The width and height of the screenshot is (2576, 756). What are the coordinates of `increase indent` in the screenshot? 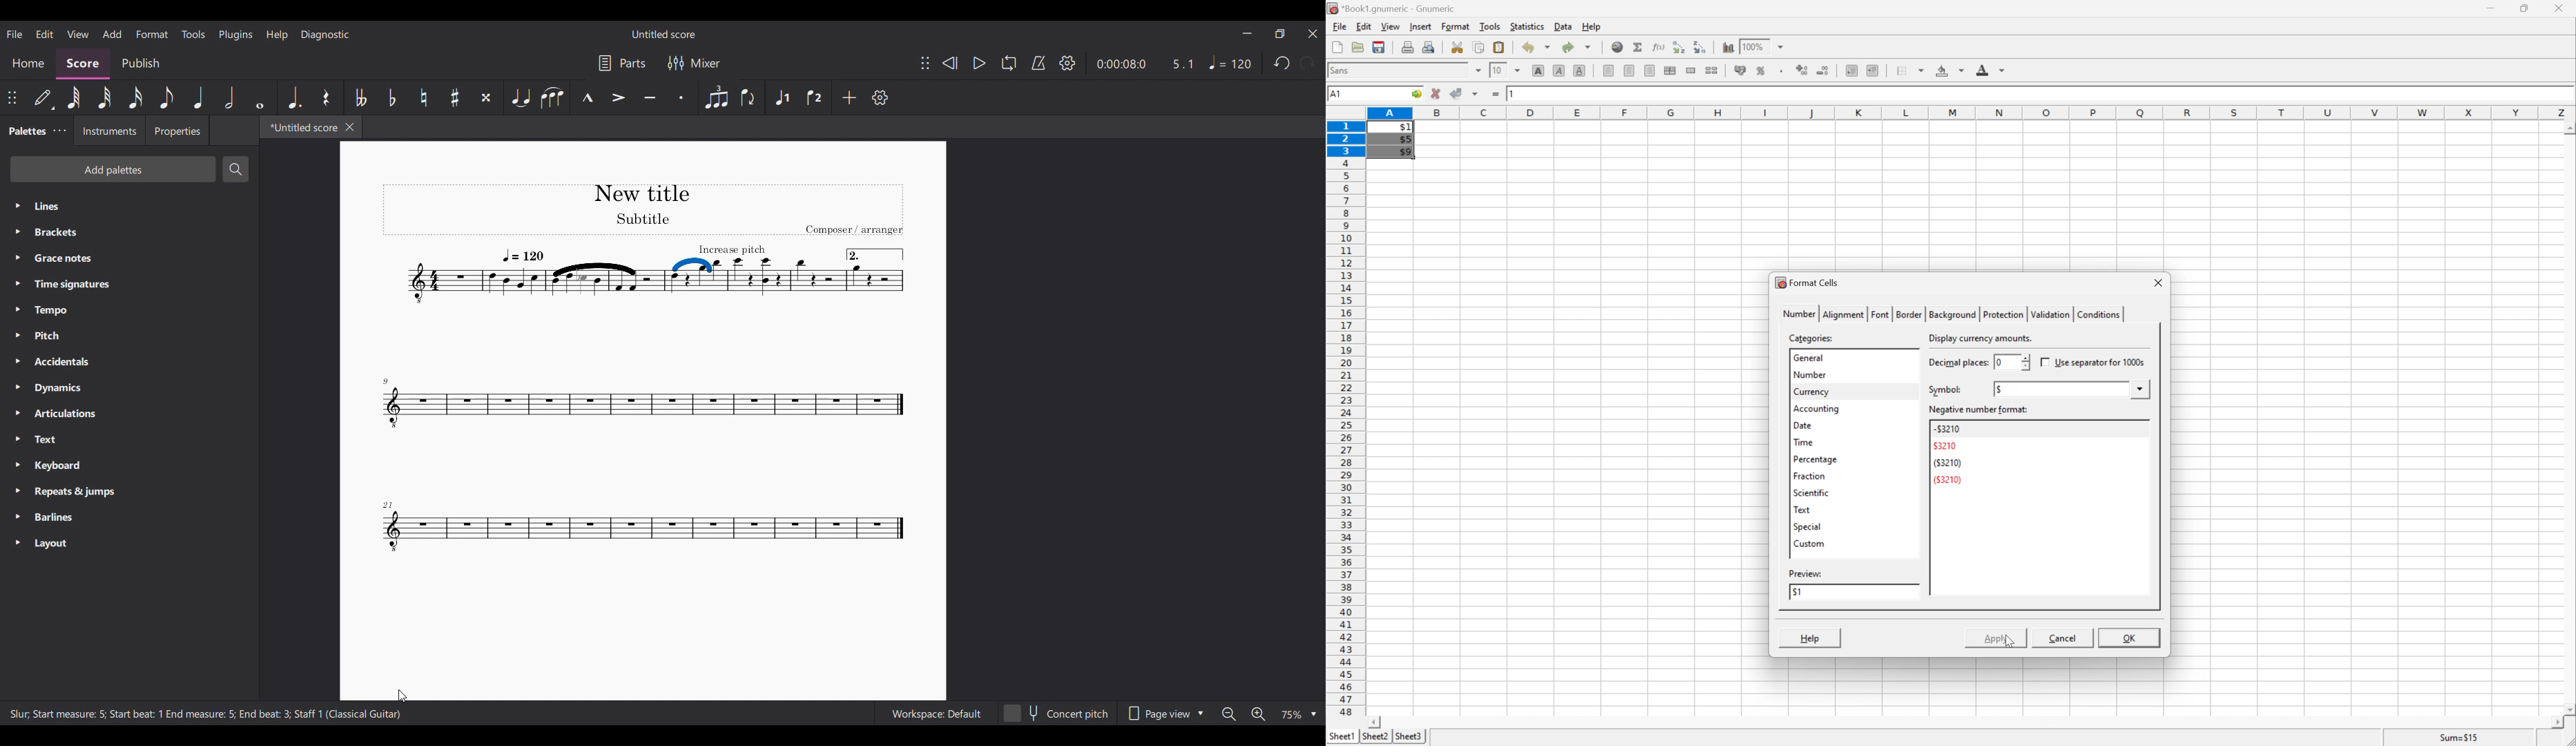 It's located at (1874, 70).